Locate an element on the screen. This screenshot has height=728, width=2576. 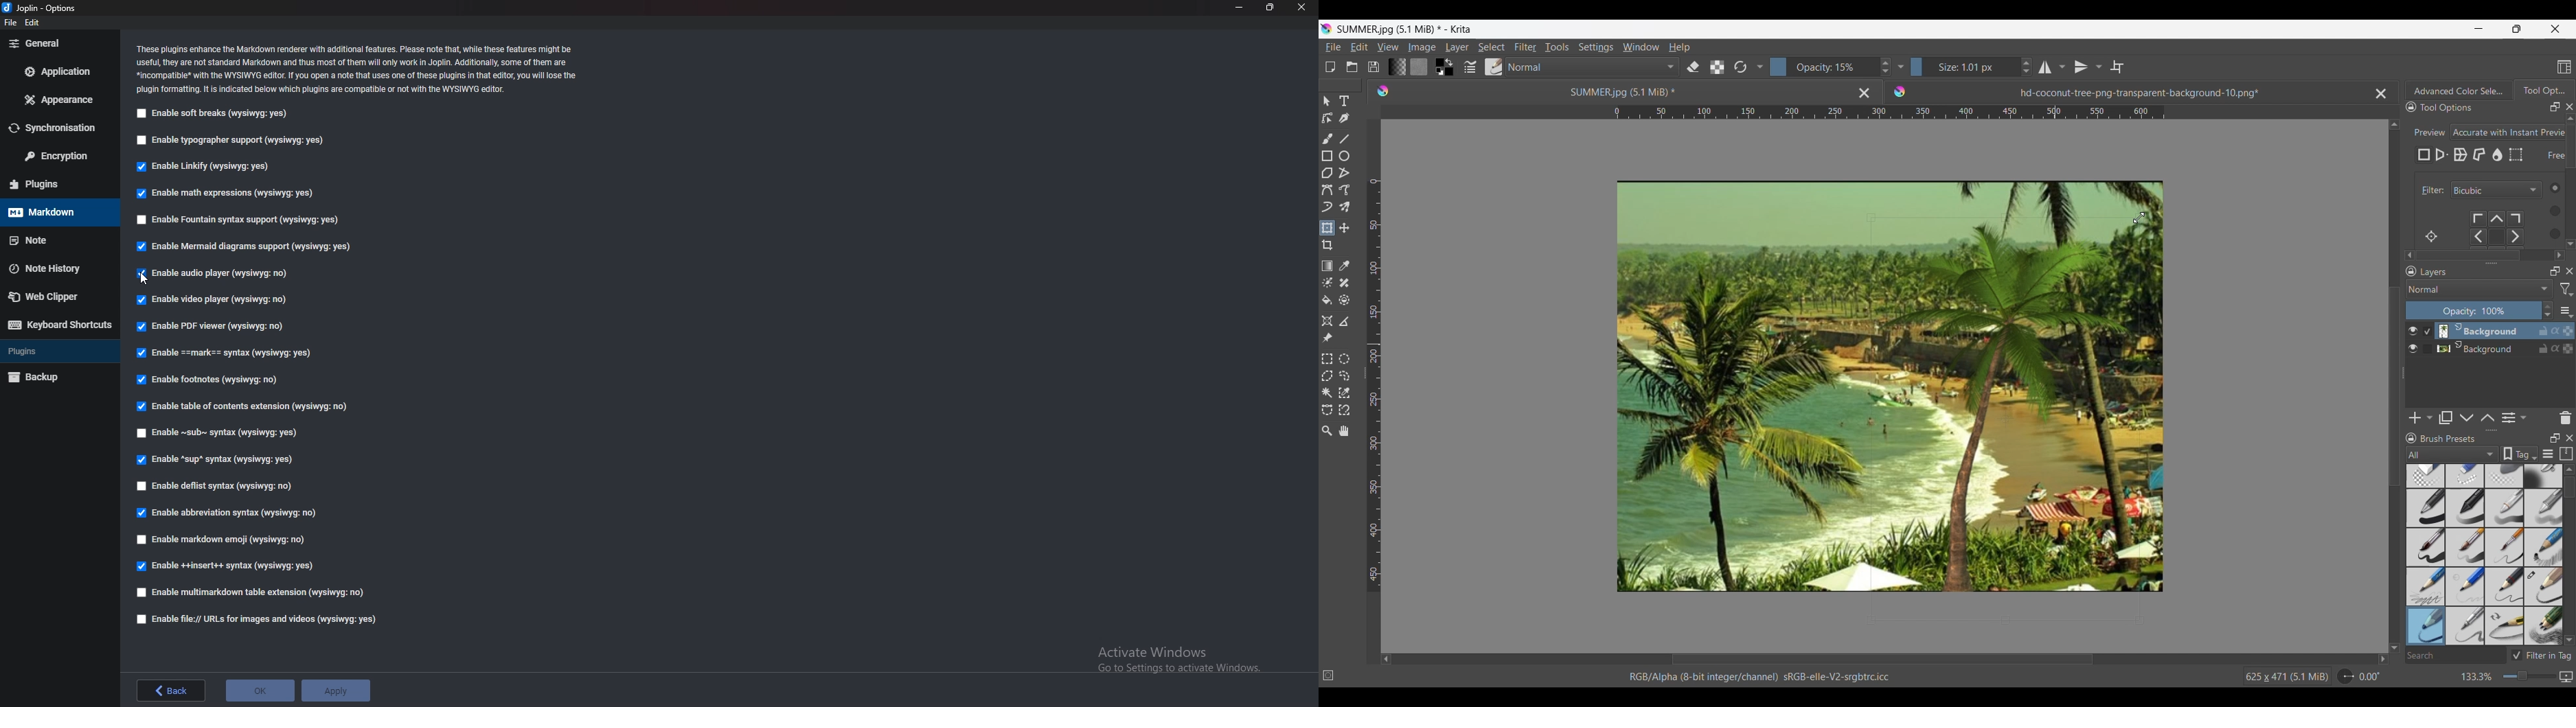
airbrush soft is located at coordinates (2543, 476).